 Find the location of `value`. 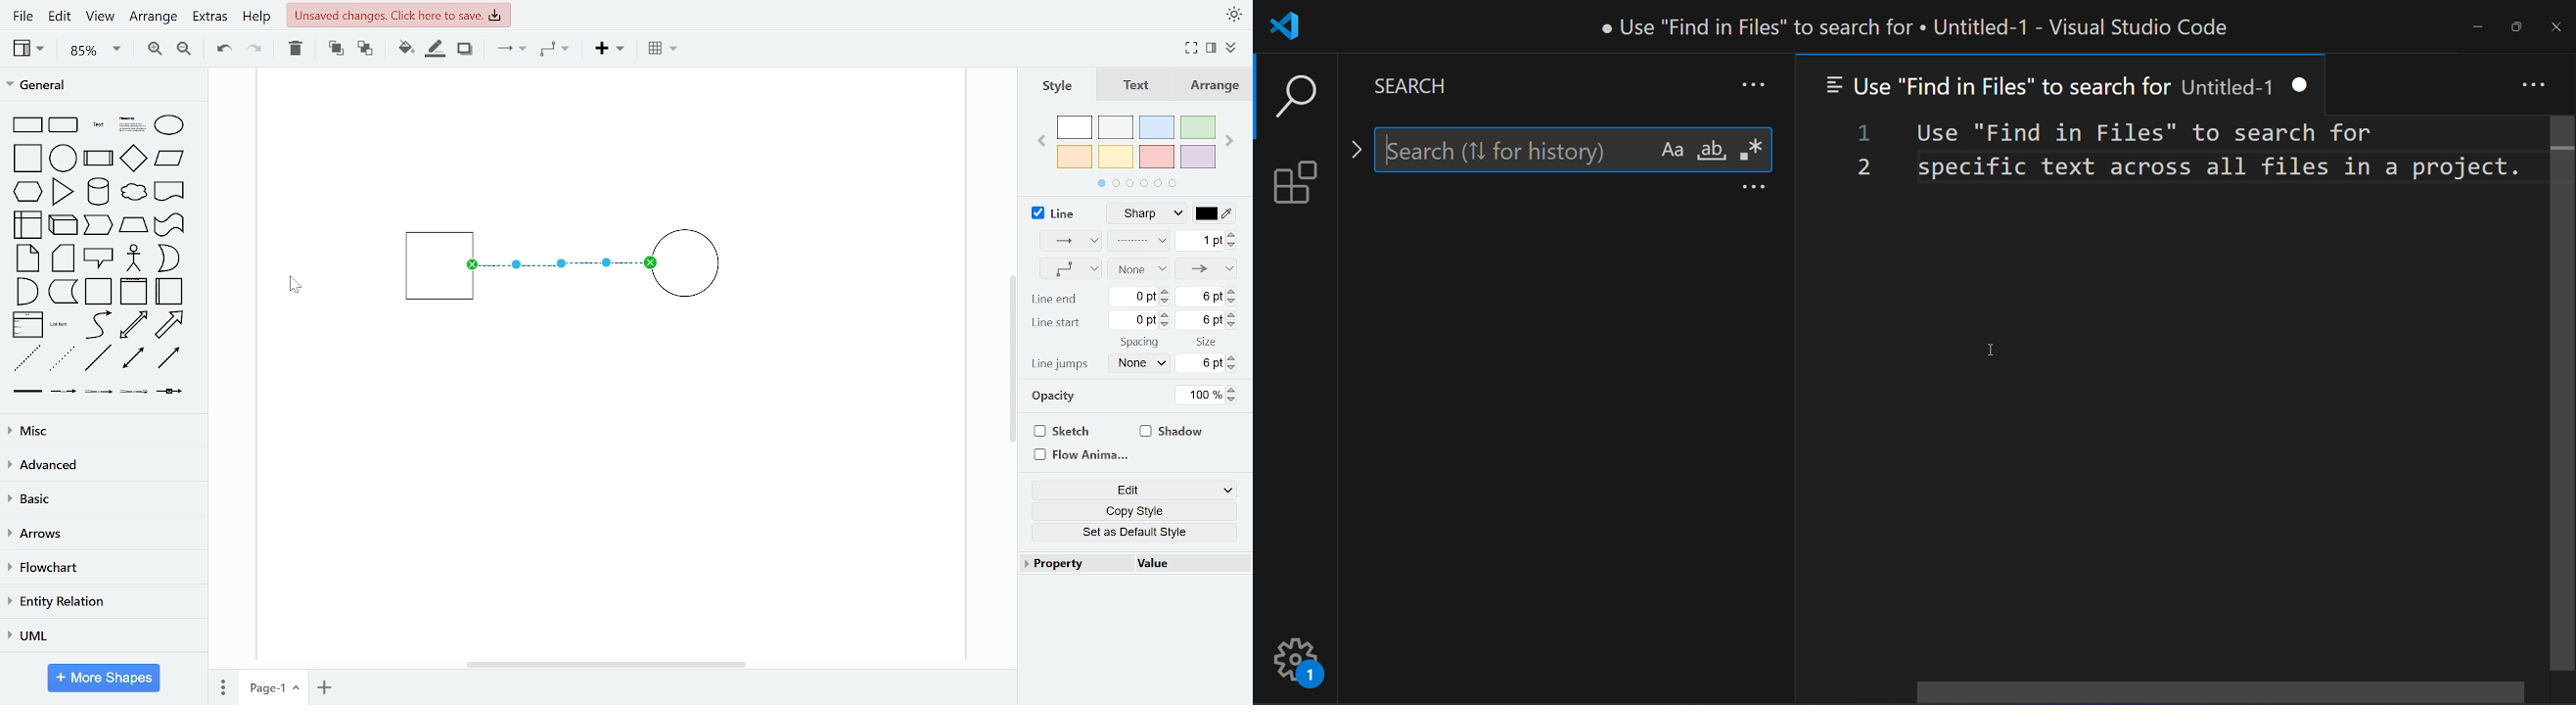

value is located at coordinates (1187, 563).